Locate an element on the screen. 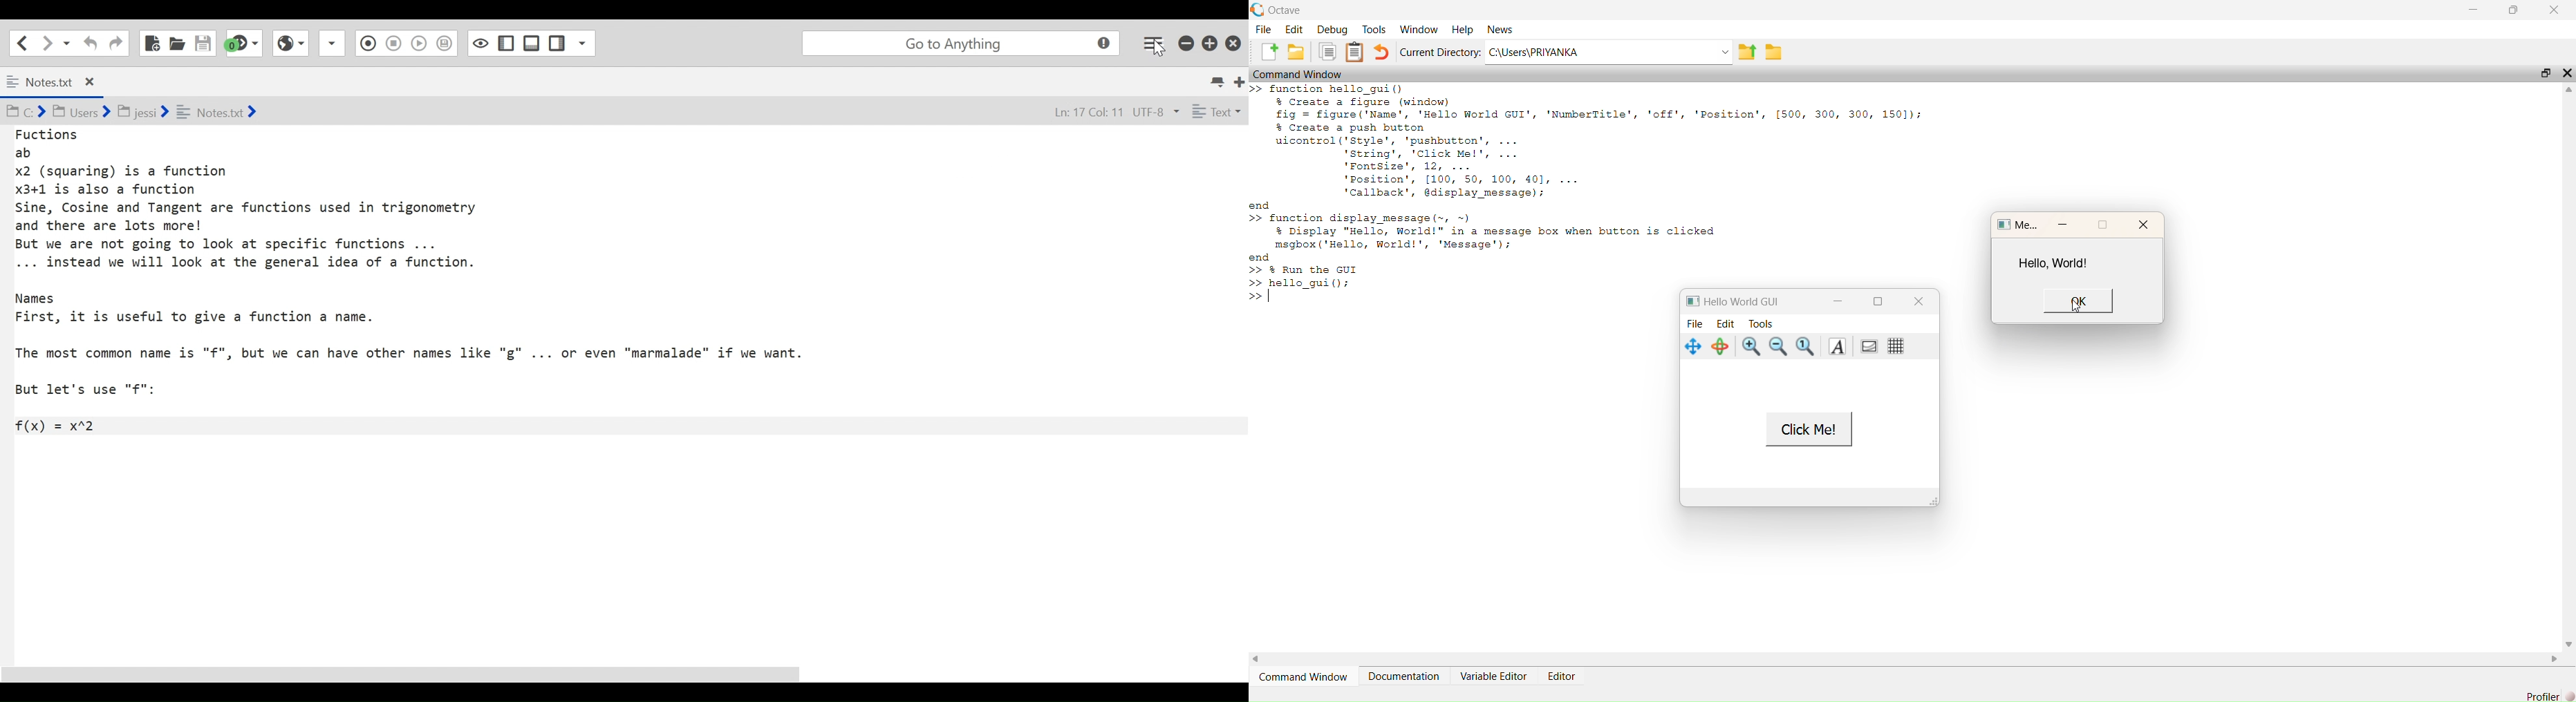  zoom in is located at coordinates (1749, 348).